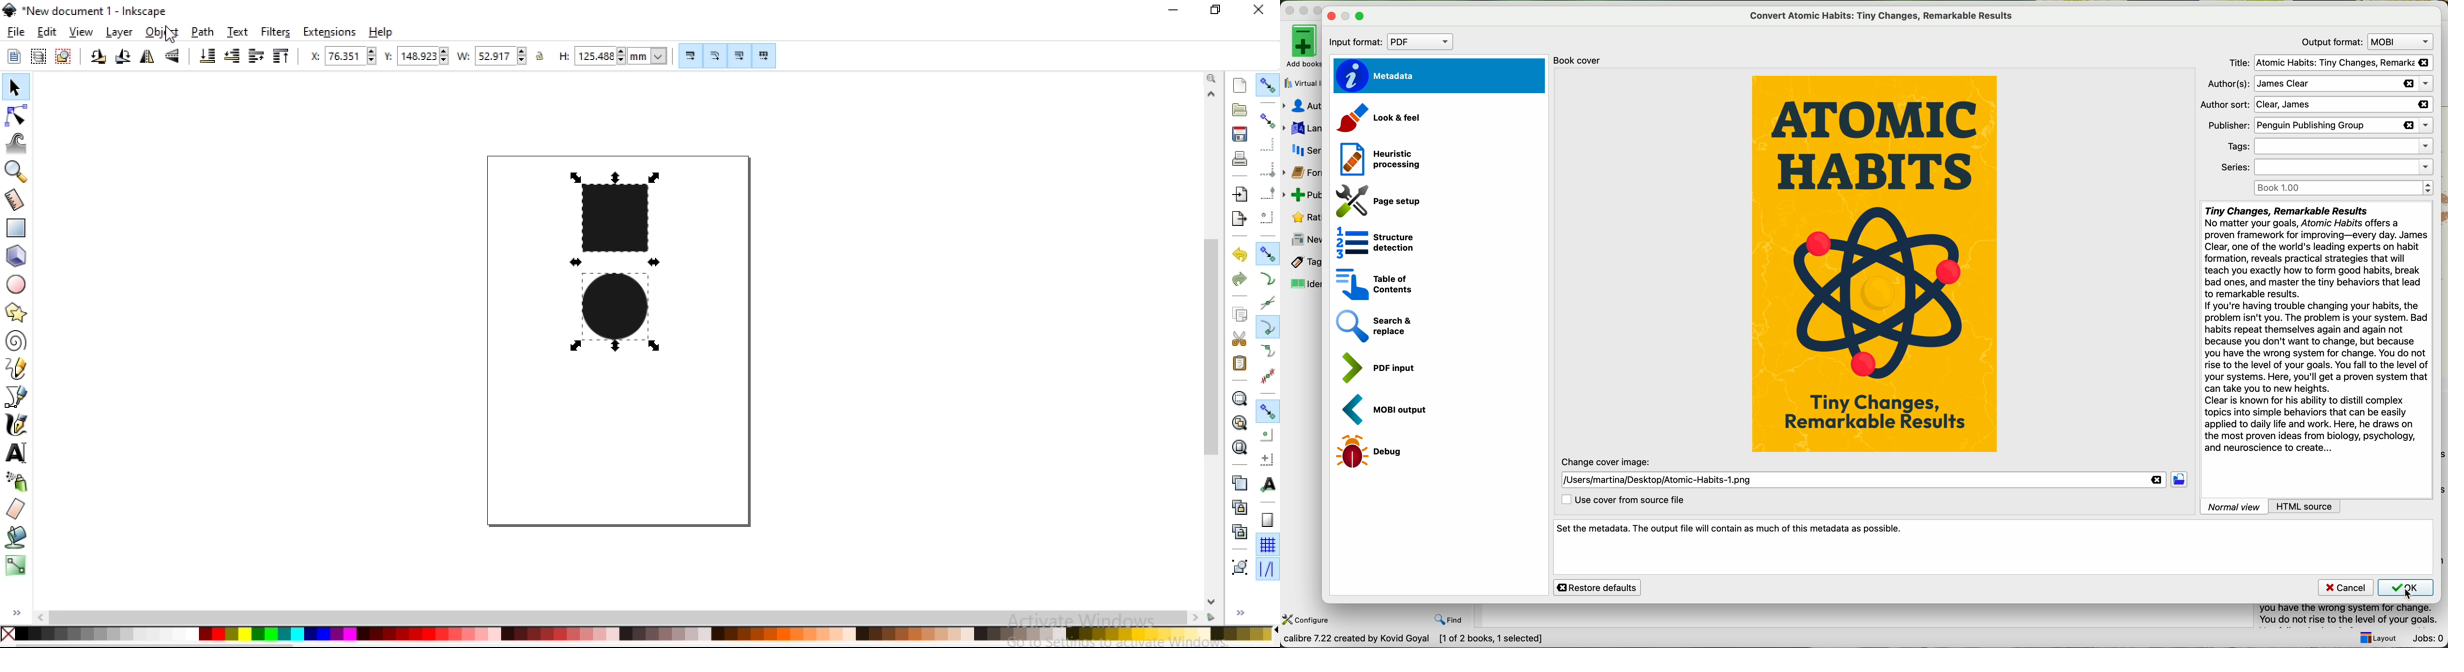 This screenshot has height=672, width=2464. I want to click on use cover from source file, so click(1622, 500).